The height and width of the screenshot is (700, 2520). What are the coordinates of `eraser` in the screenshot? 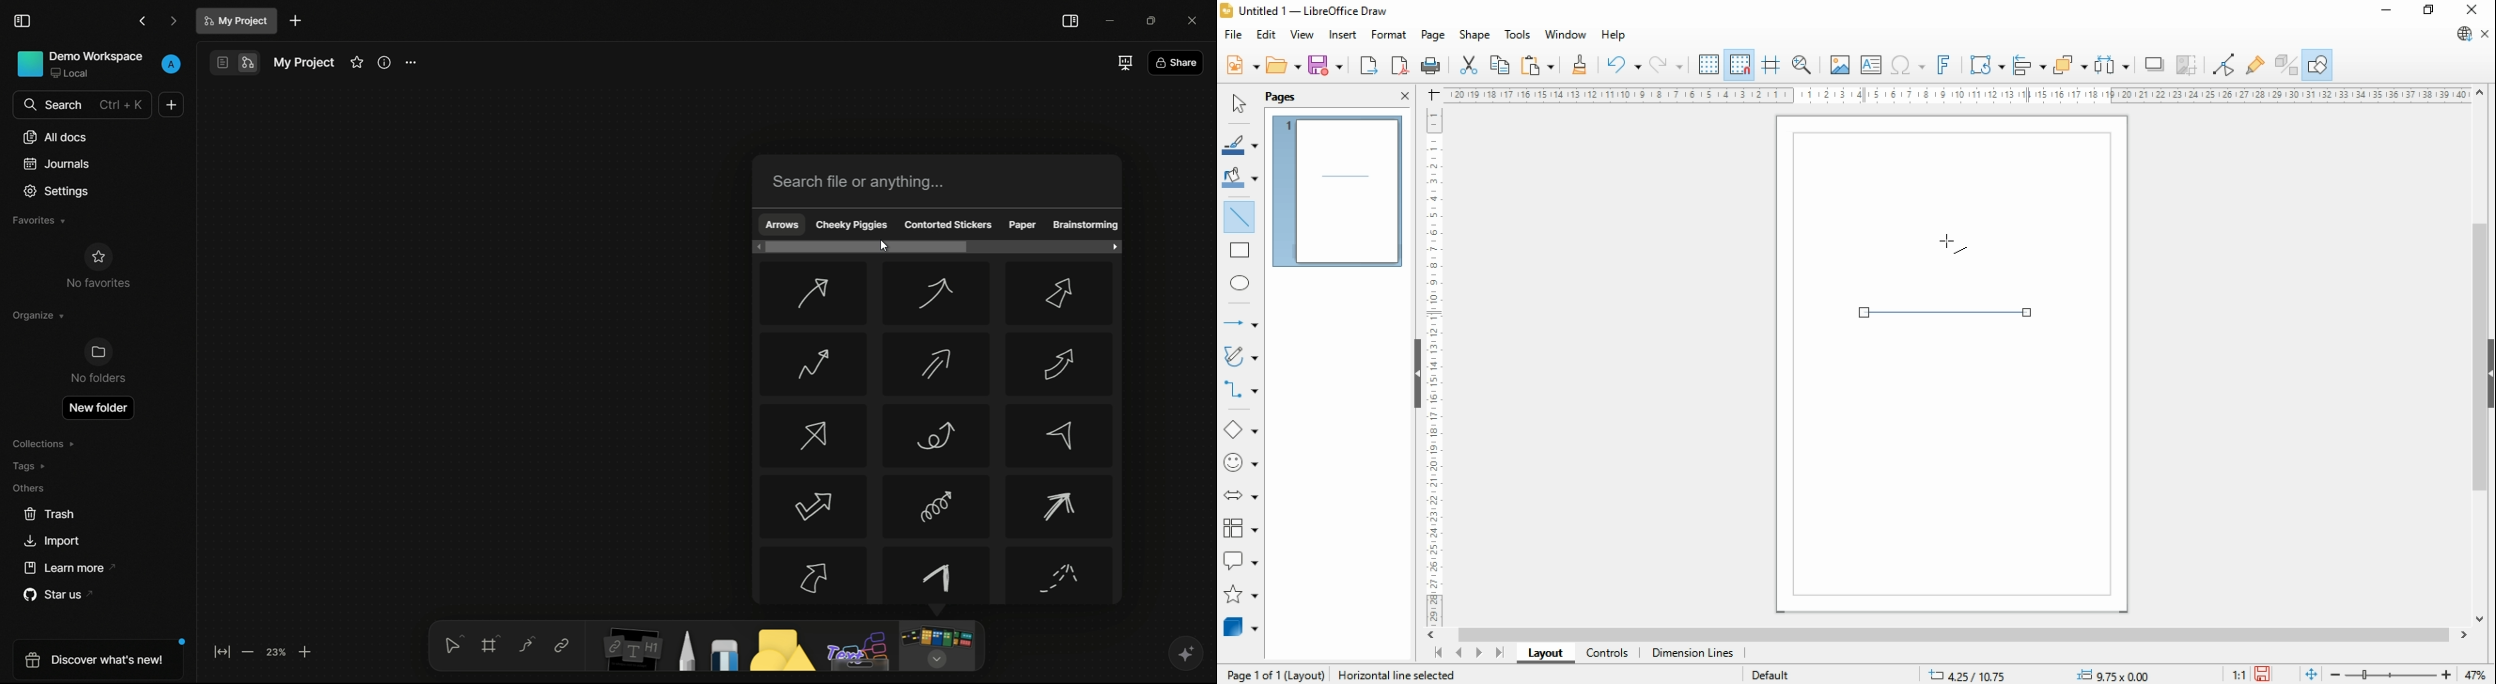 It's located at (725, 654).